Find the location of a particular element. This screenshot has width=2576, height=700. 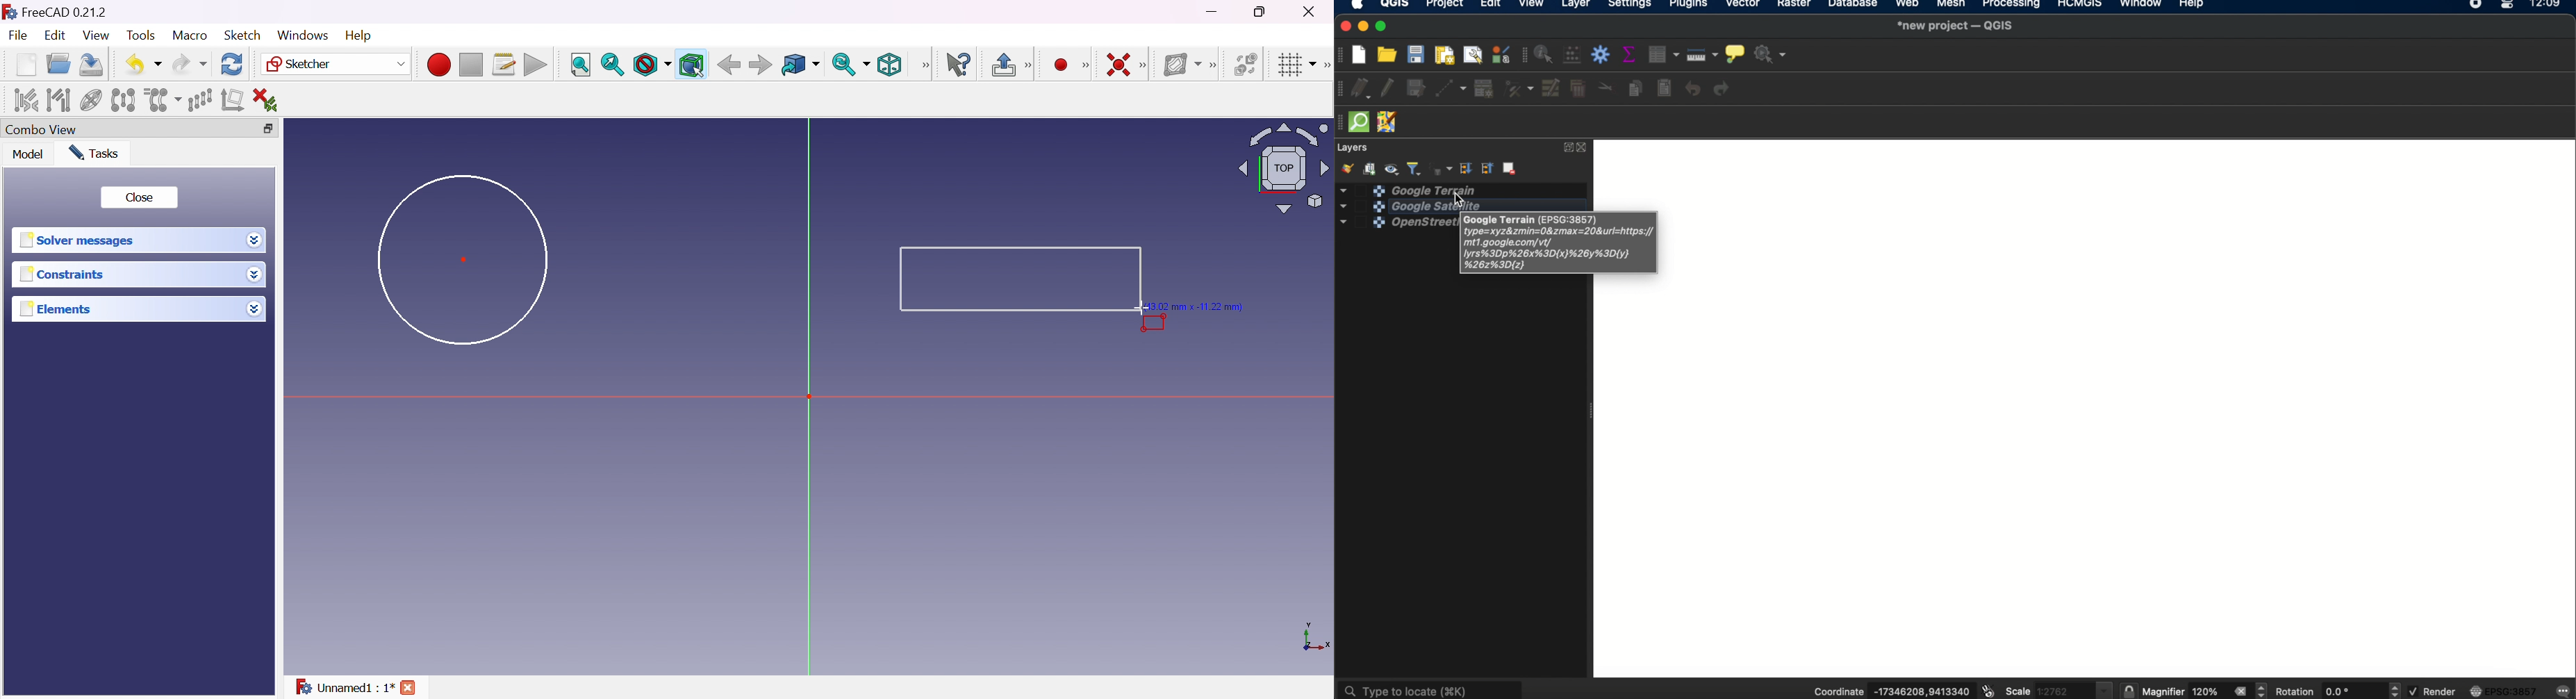

Execute macro is located at coordinates (536, 67).